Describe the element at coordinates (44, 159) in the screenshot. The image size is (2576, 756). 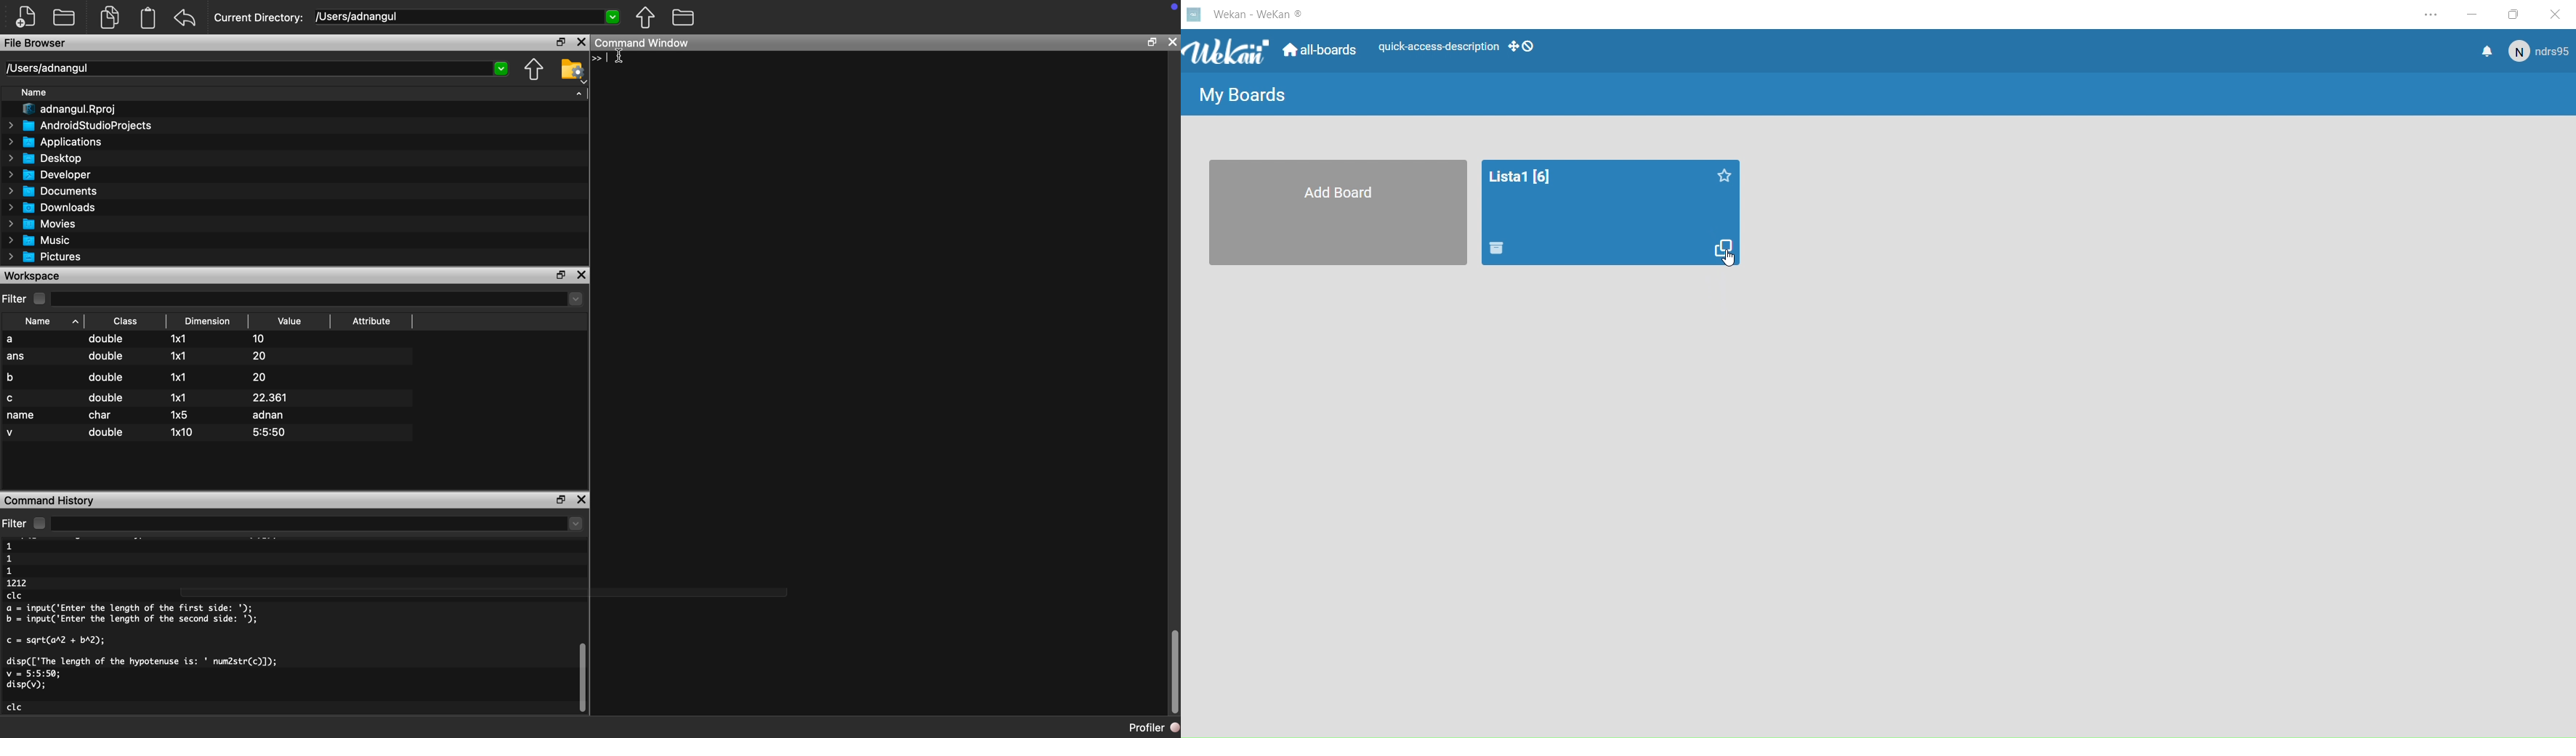
I see `Desktop` at that location.